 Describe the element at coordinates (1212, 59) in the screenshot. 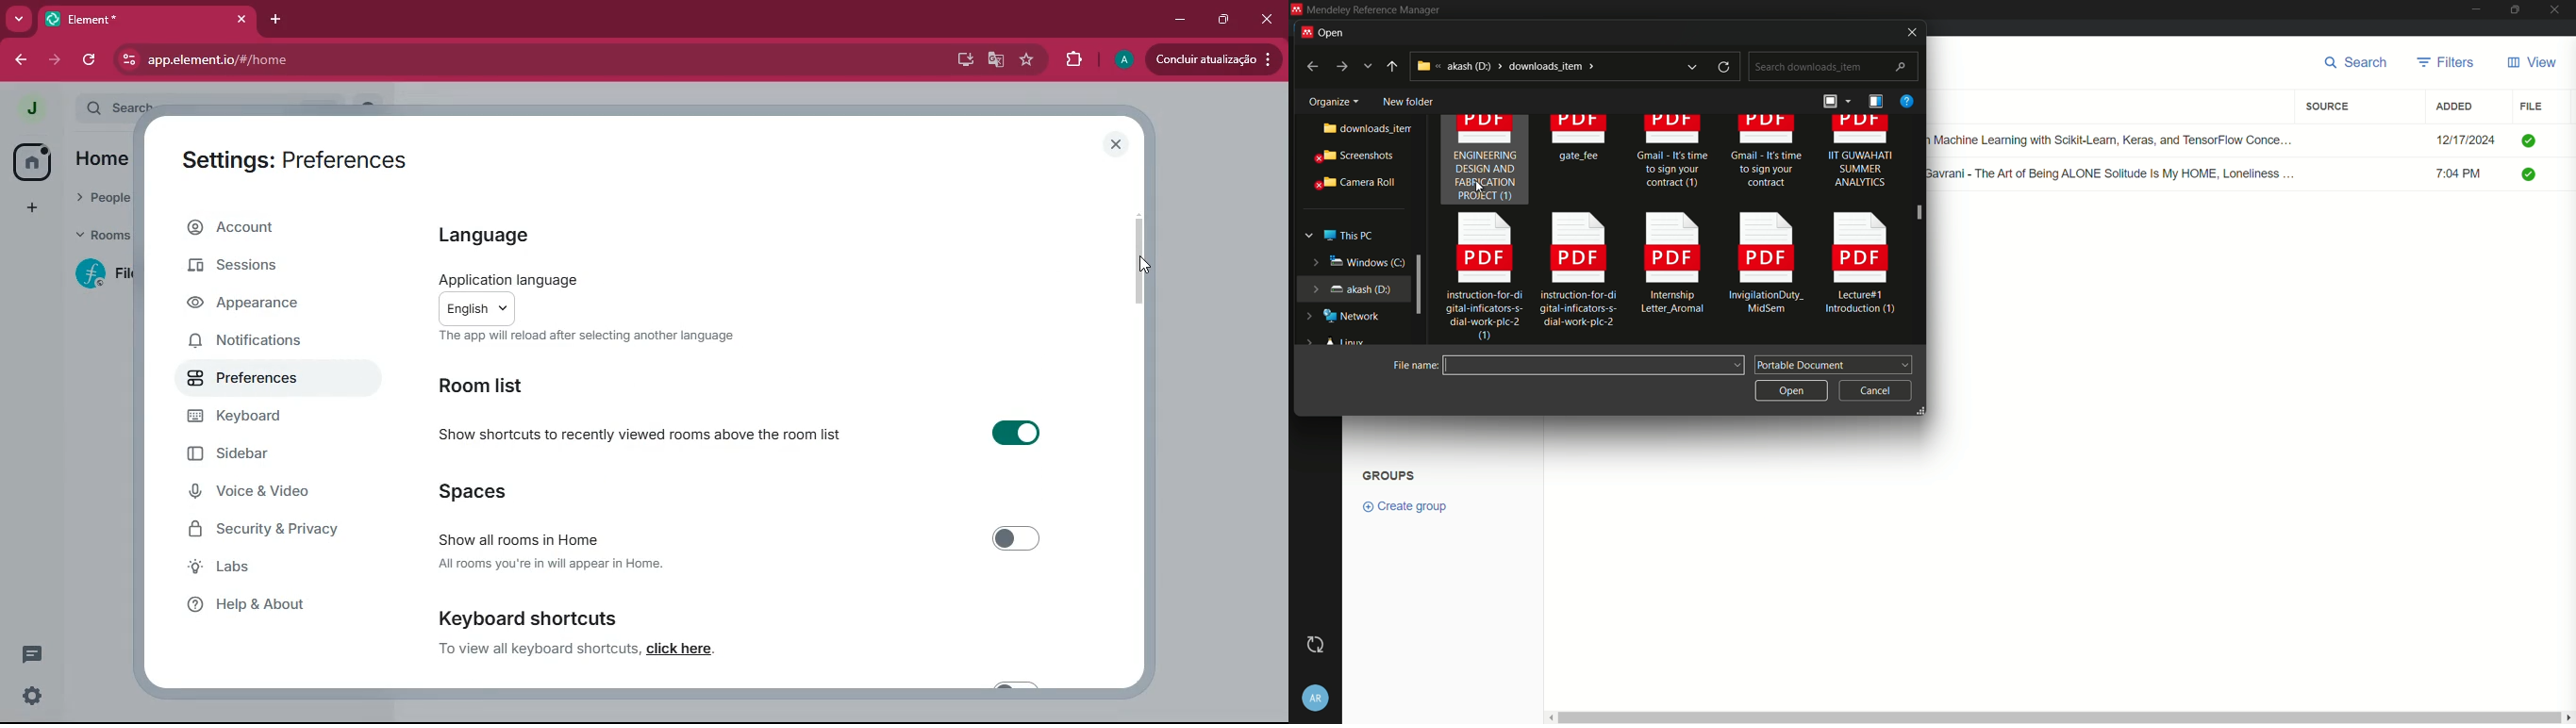

I see `conduir atualizacao` at that location.